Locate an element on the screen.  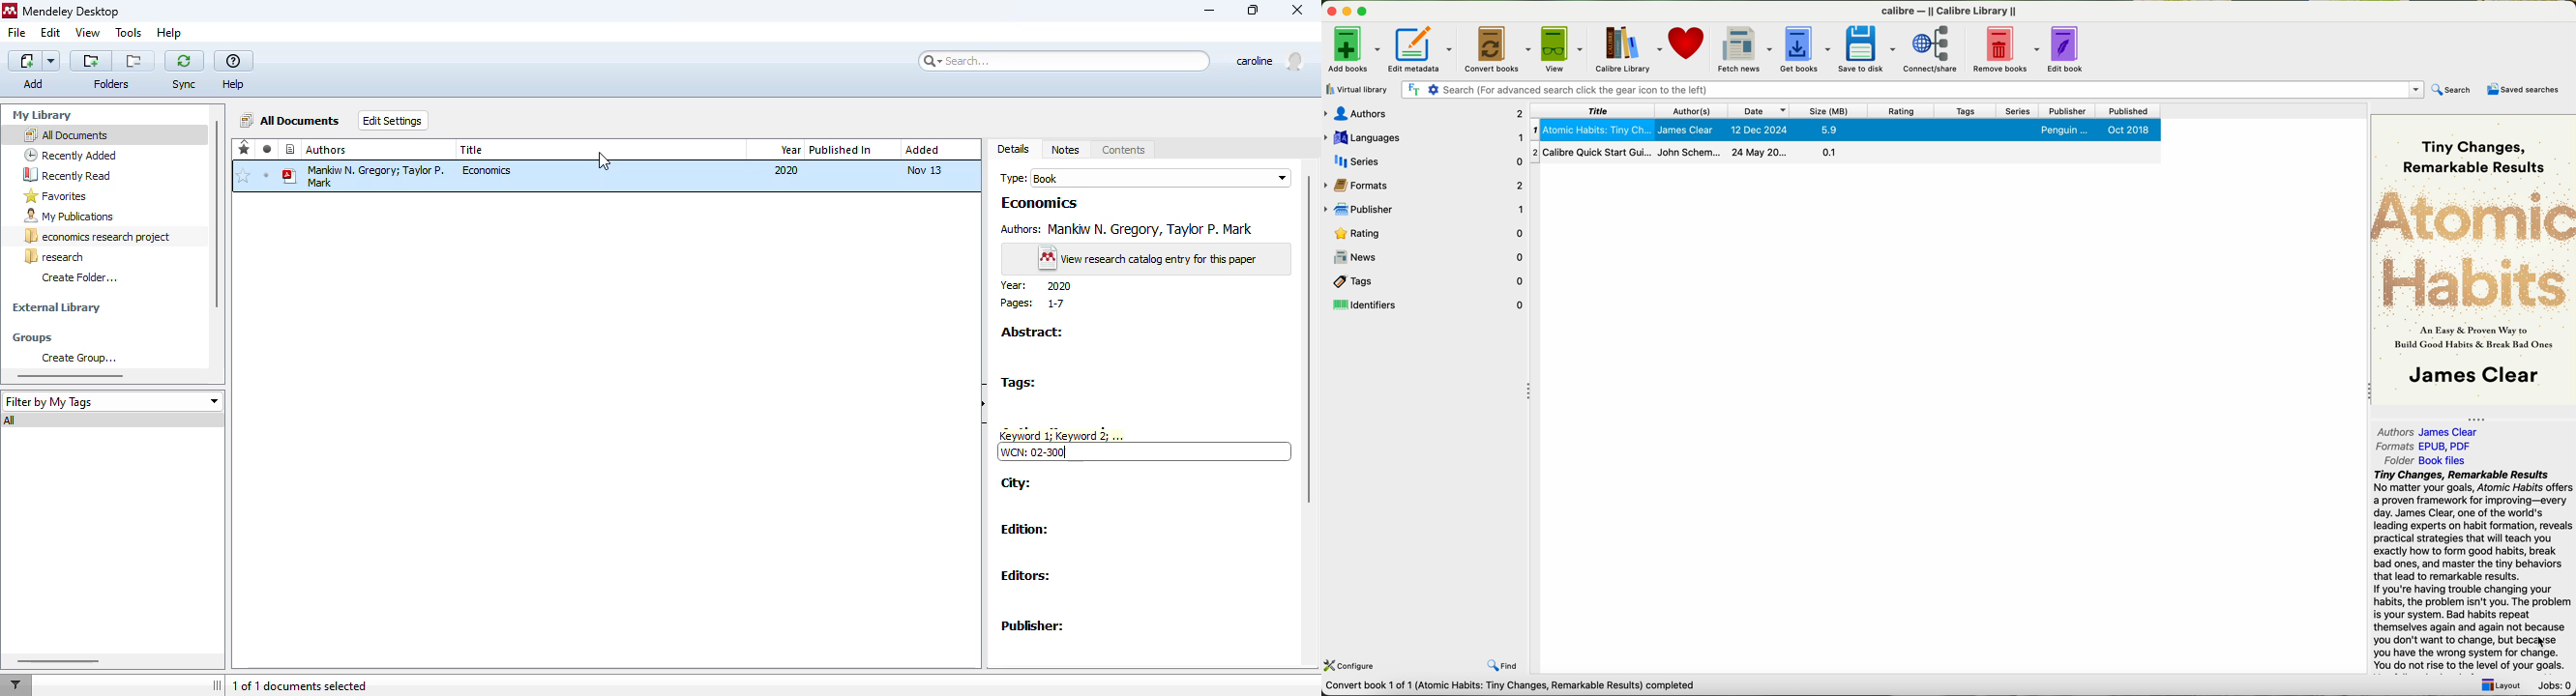
edit settings is located at coordinates (393, 120).